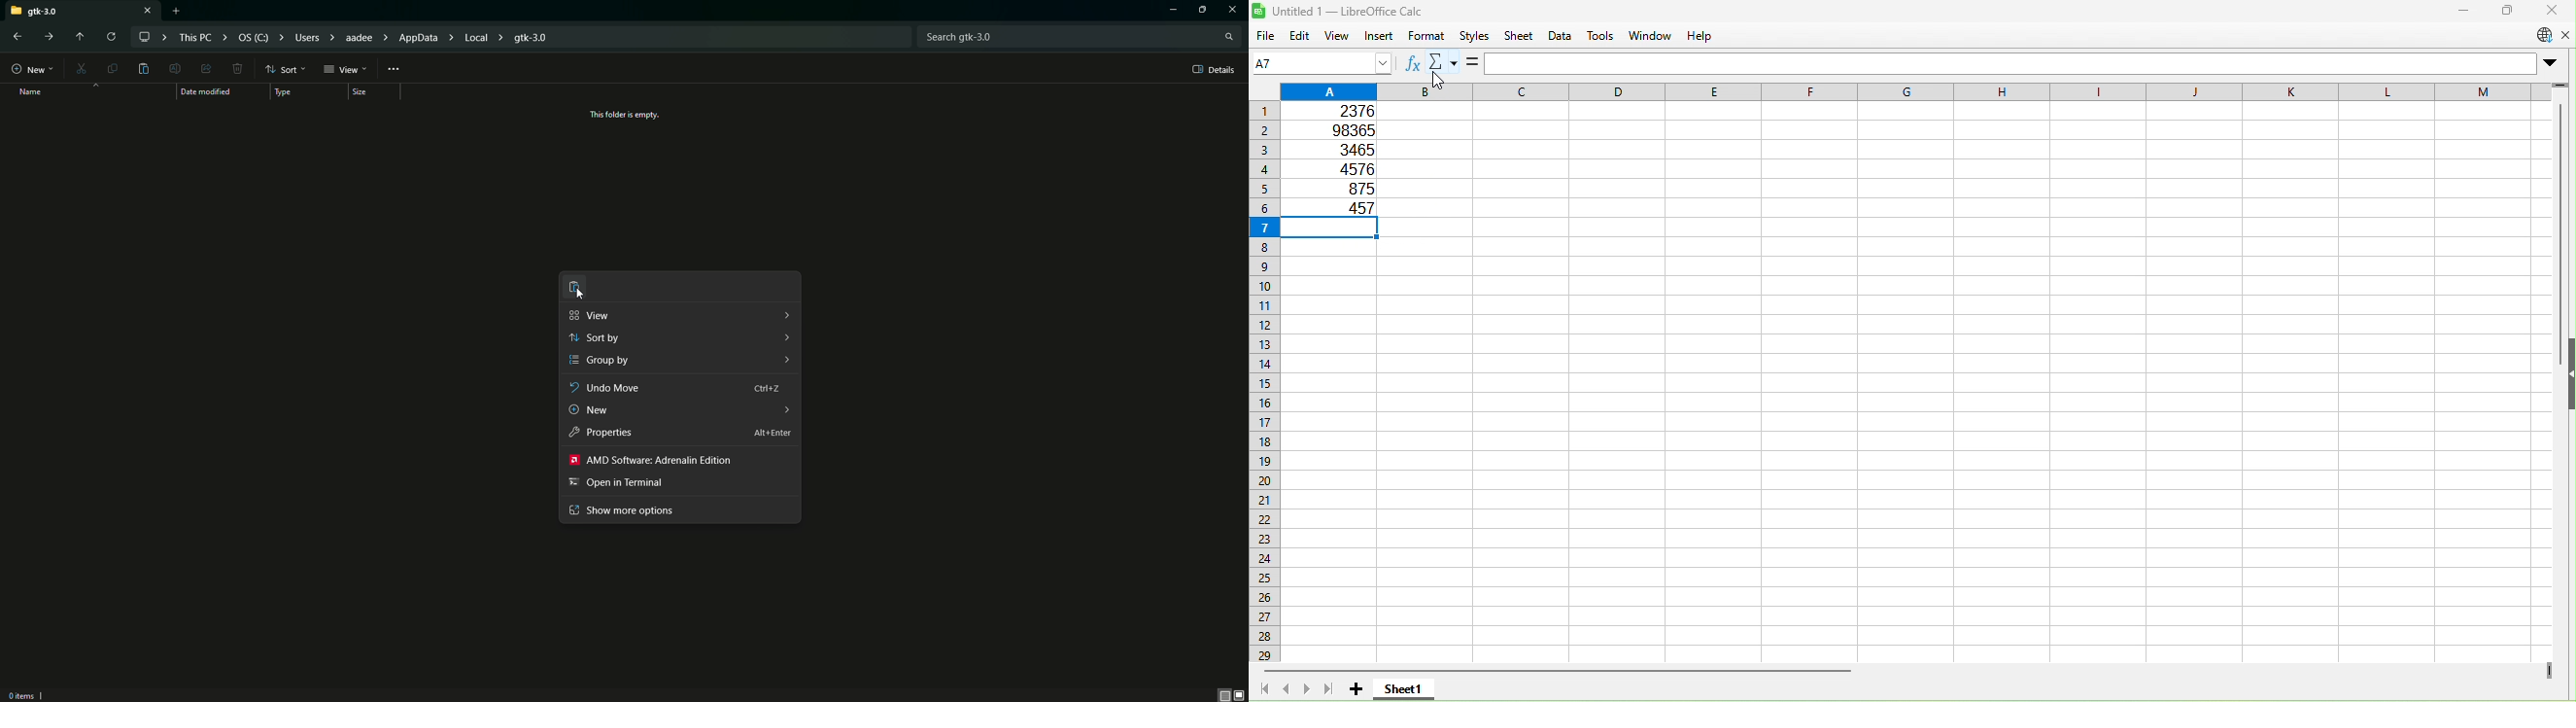 This screenshot has width=2576, height=728. What do you see at coordinates (1342, 11) in the screenshot?
I see `Untitled 1 — LibreOffice Calc` at bounding box center [1342, 11].